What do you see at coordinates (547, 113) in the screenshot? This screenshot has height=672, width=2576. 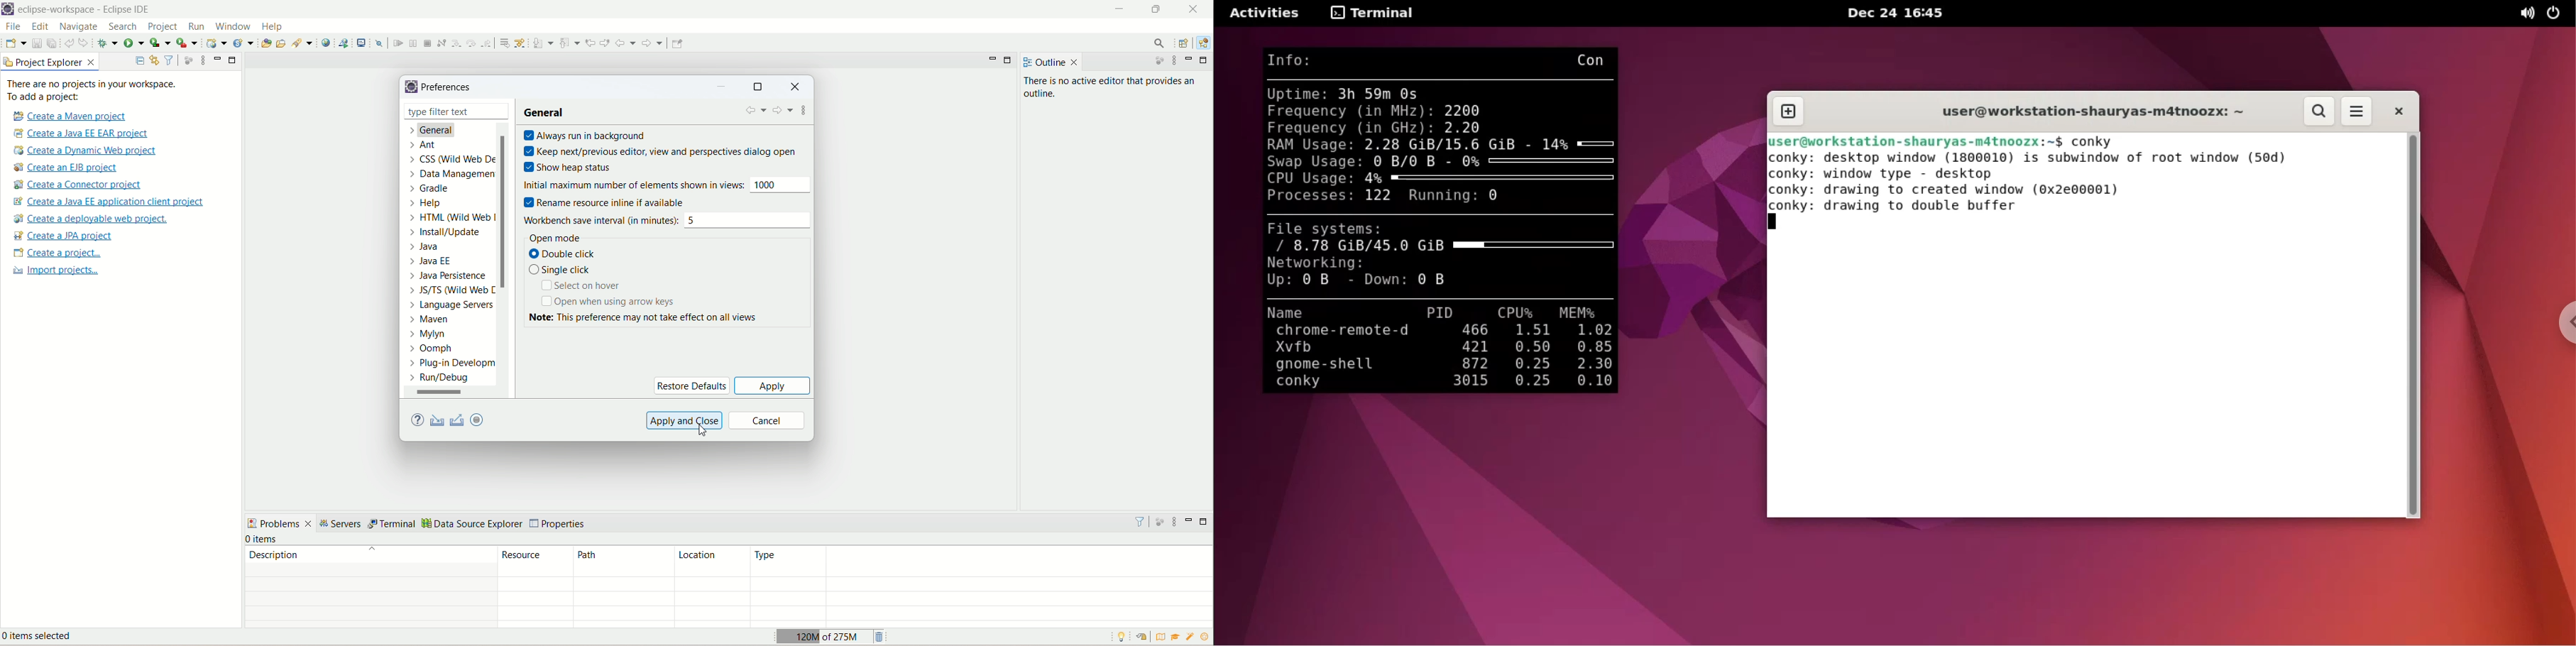 I see `general` at bounding box center [547, 113].